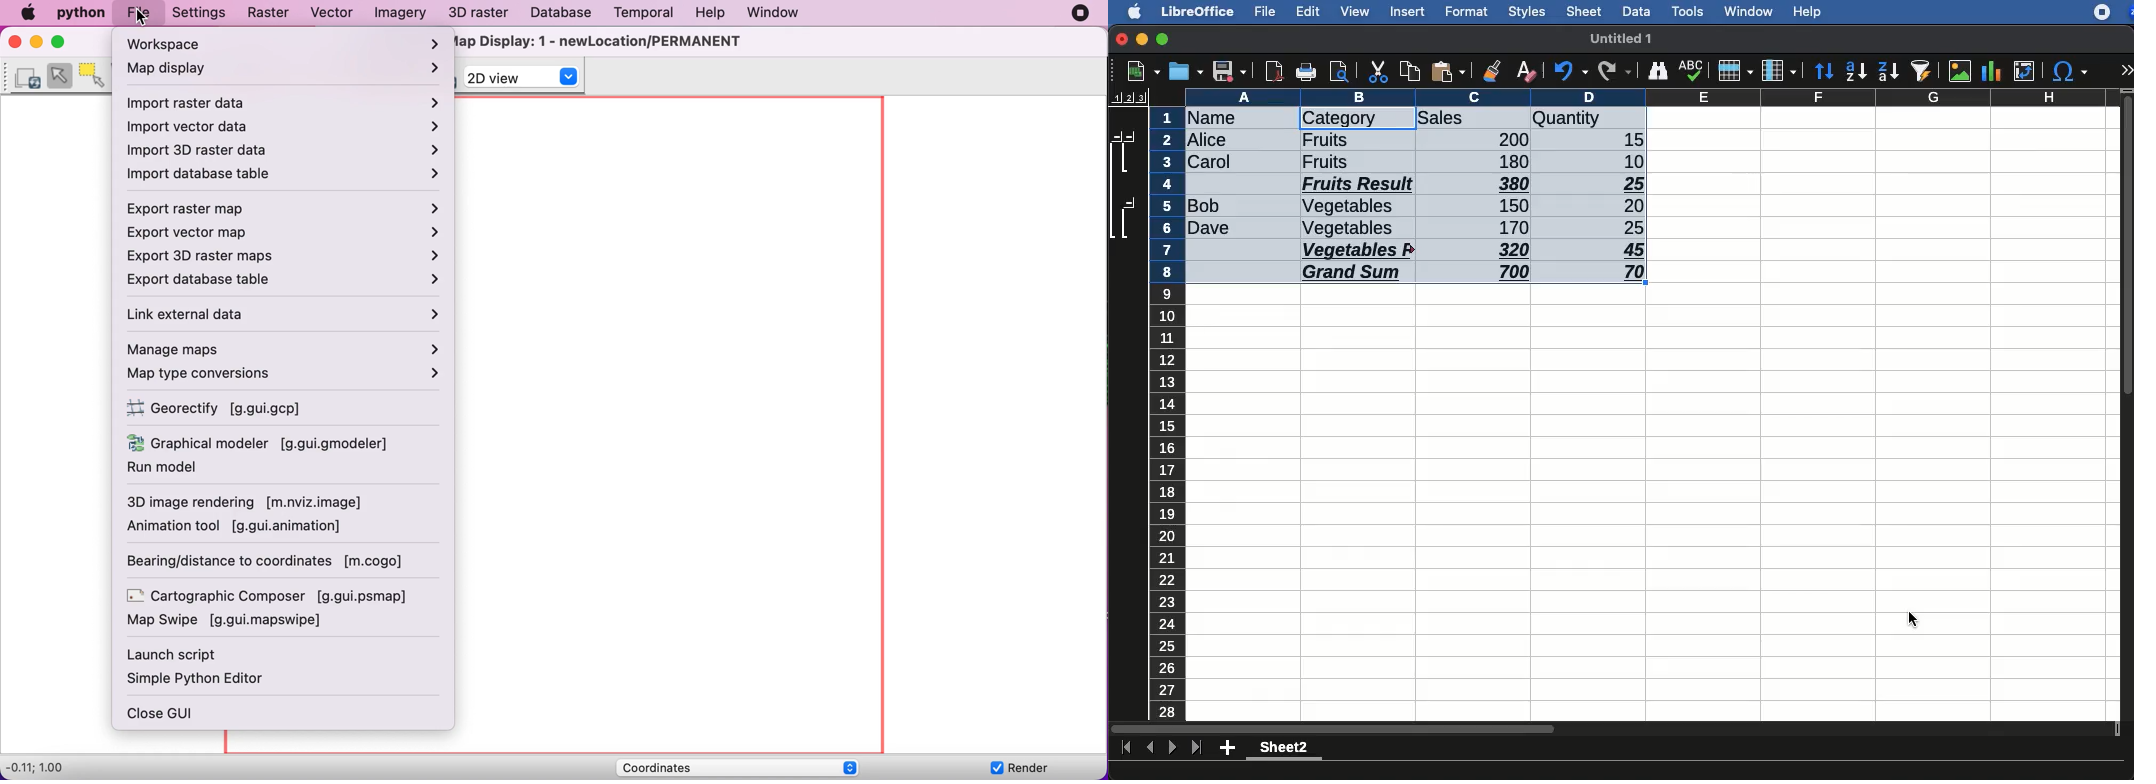  Describe the element at coordinates (1508, 139) in the screenshot. I see `200` at that location.